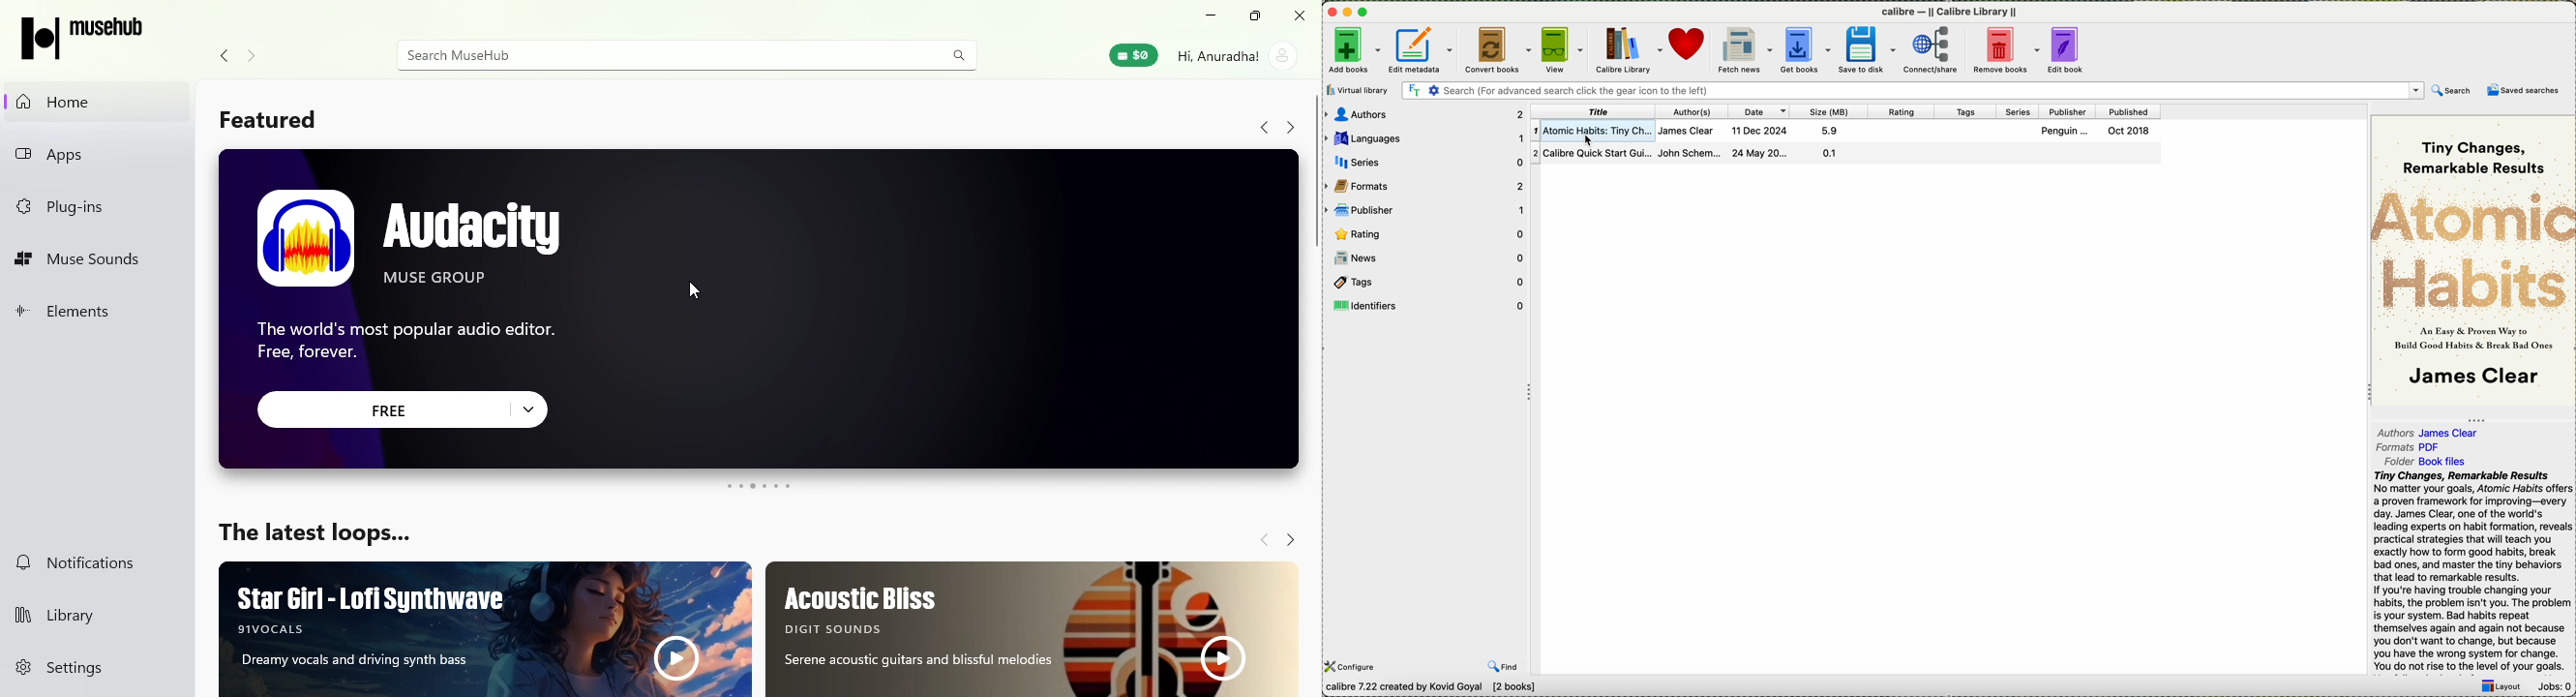  I want to click on title, so click(1592, 112).